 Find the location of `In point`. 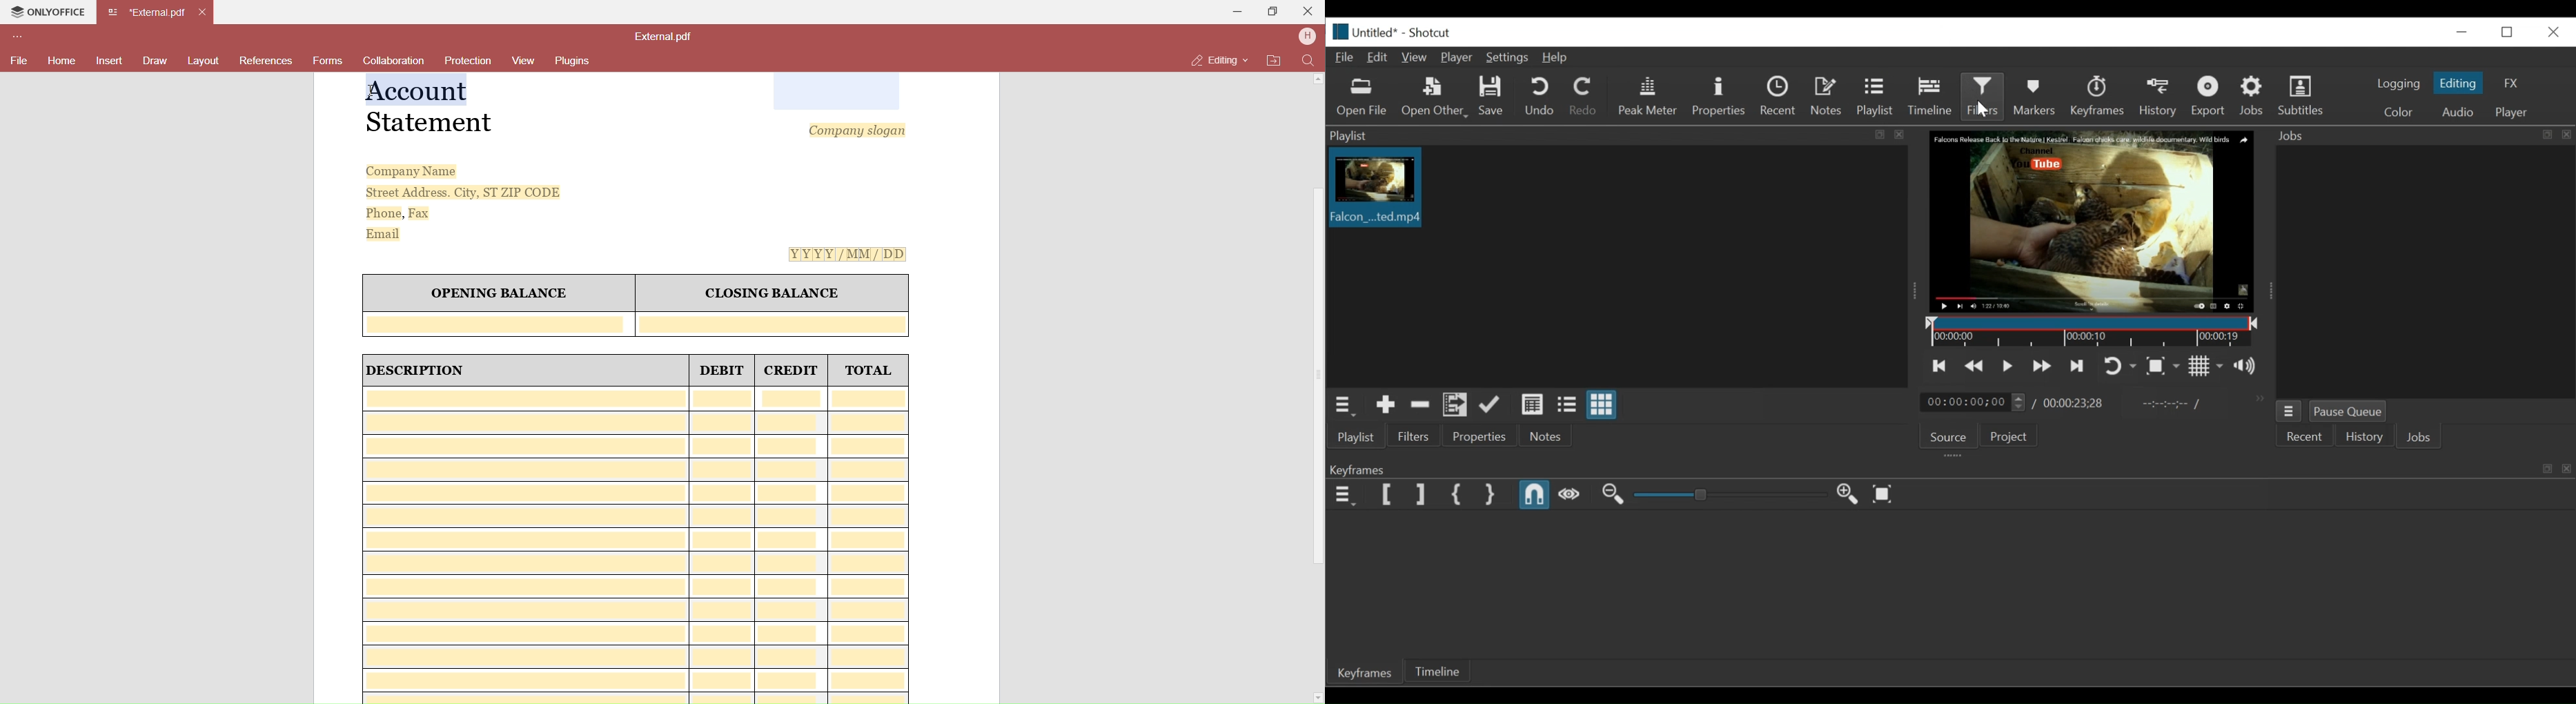

In point is located at coordinates (2164, 404).